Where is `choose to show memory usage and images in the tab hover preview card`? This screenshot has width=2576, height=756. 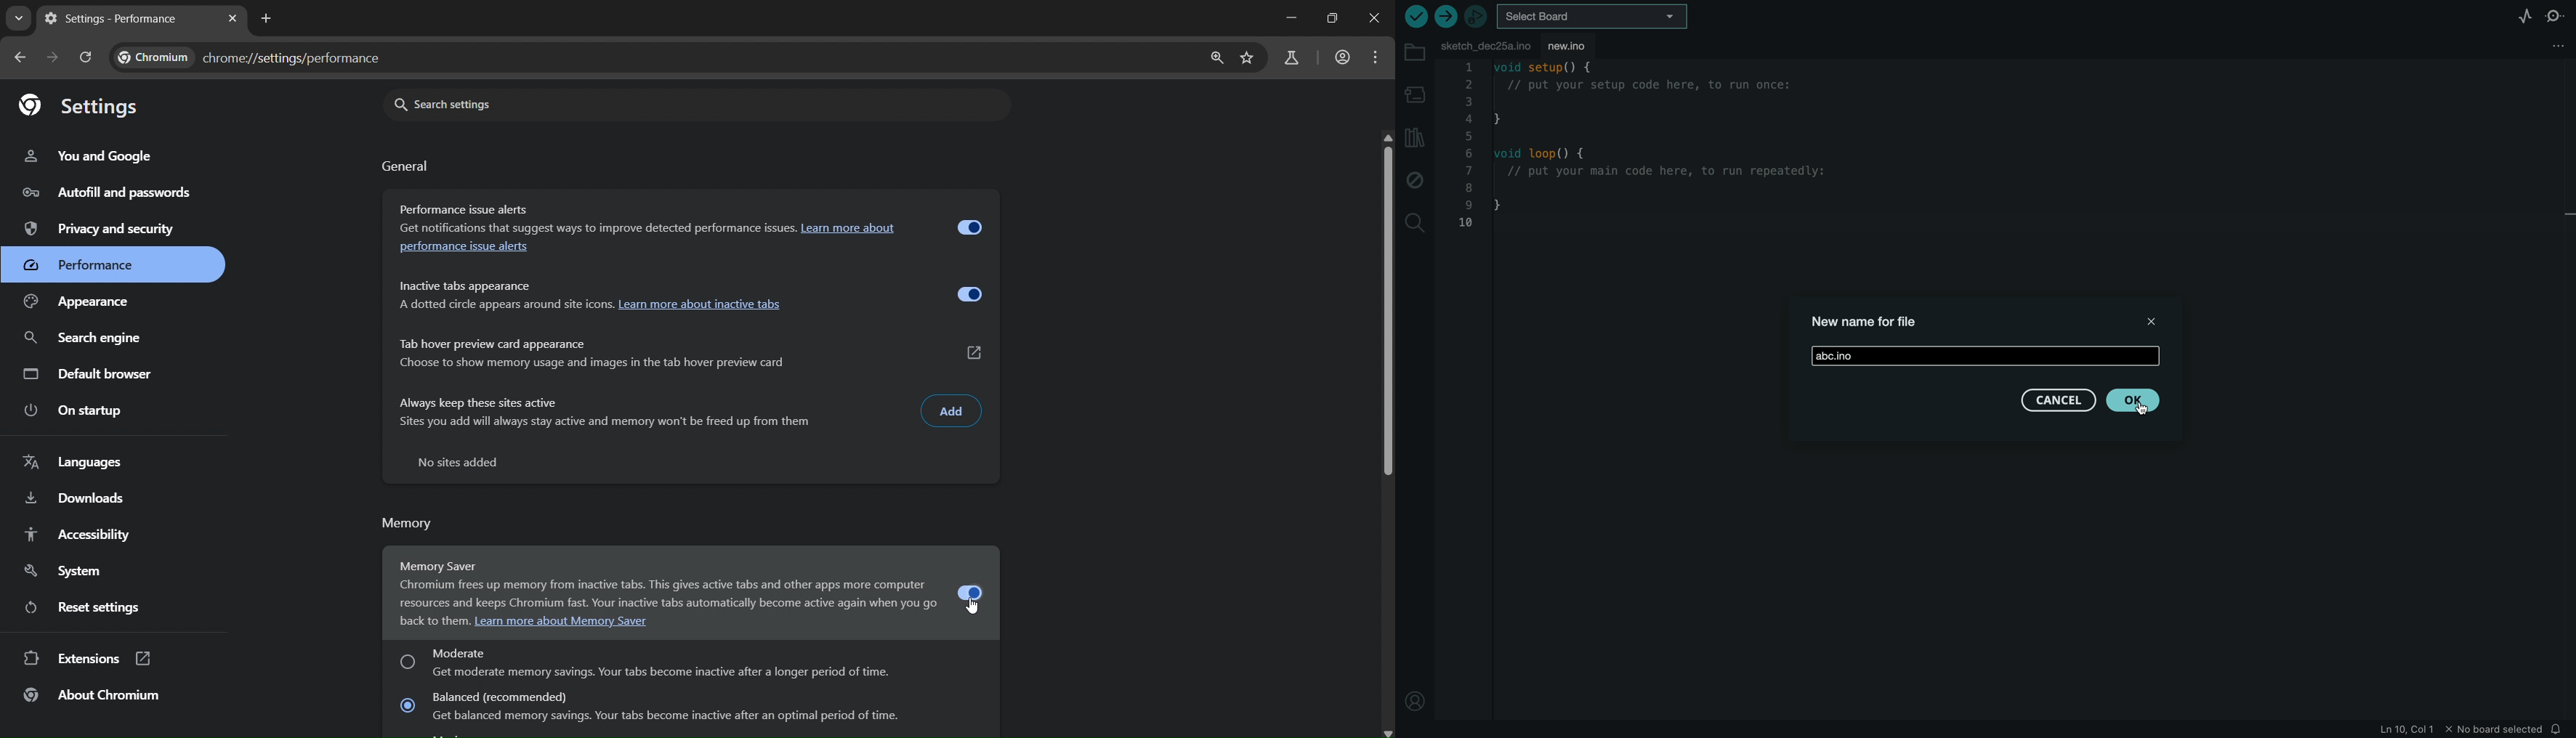 choose to show memory usage and images in the tab hover preview card is located at coordinates (591, 362).